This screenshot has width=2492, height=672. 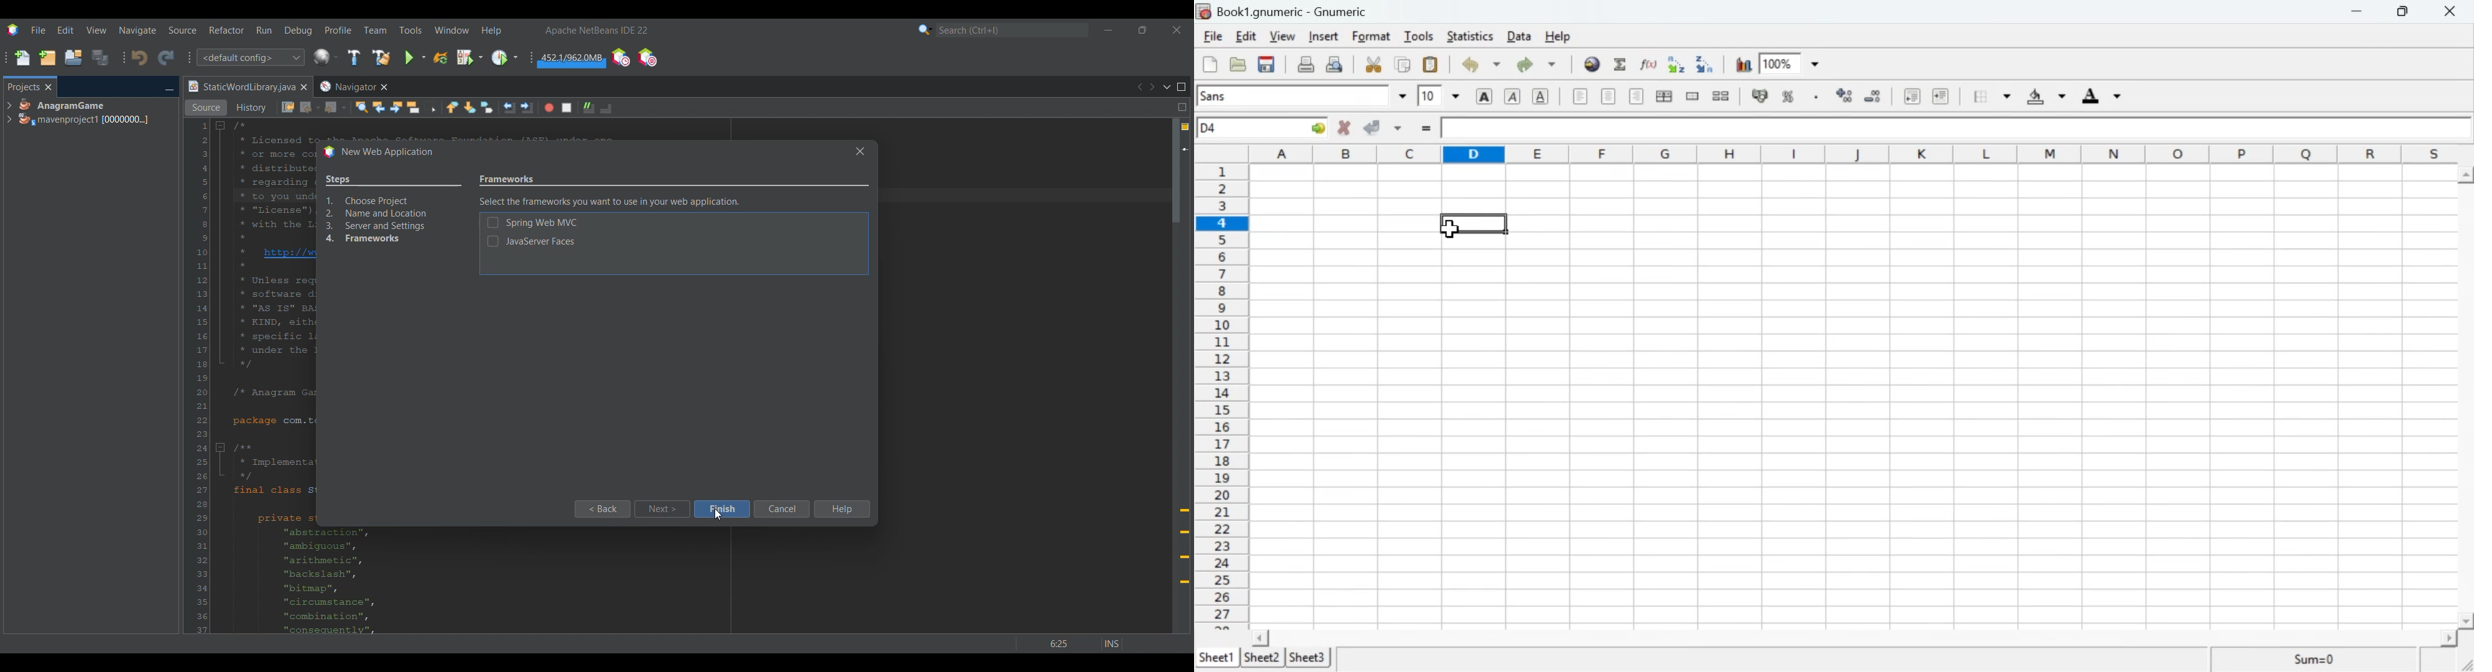 I want to click on scroll down, so click(x=2466, y=621).